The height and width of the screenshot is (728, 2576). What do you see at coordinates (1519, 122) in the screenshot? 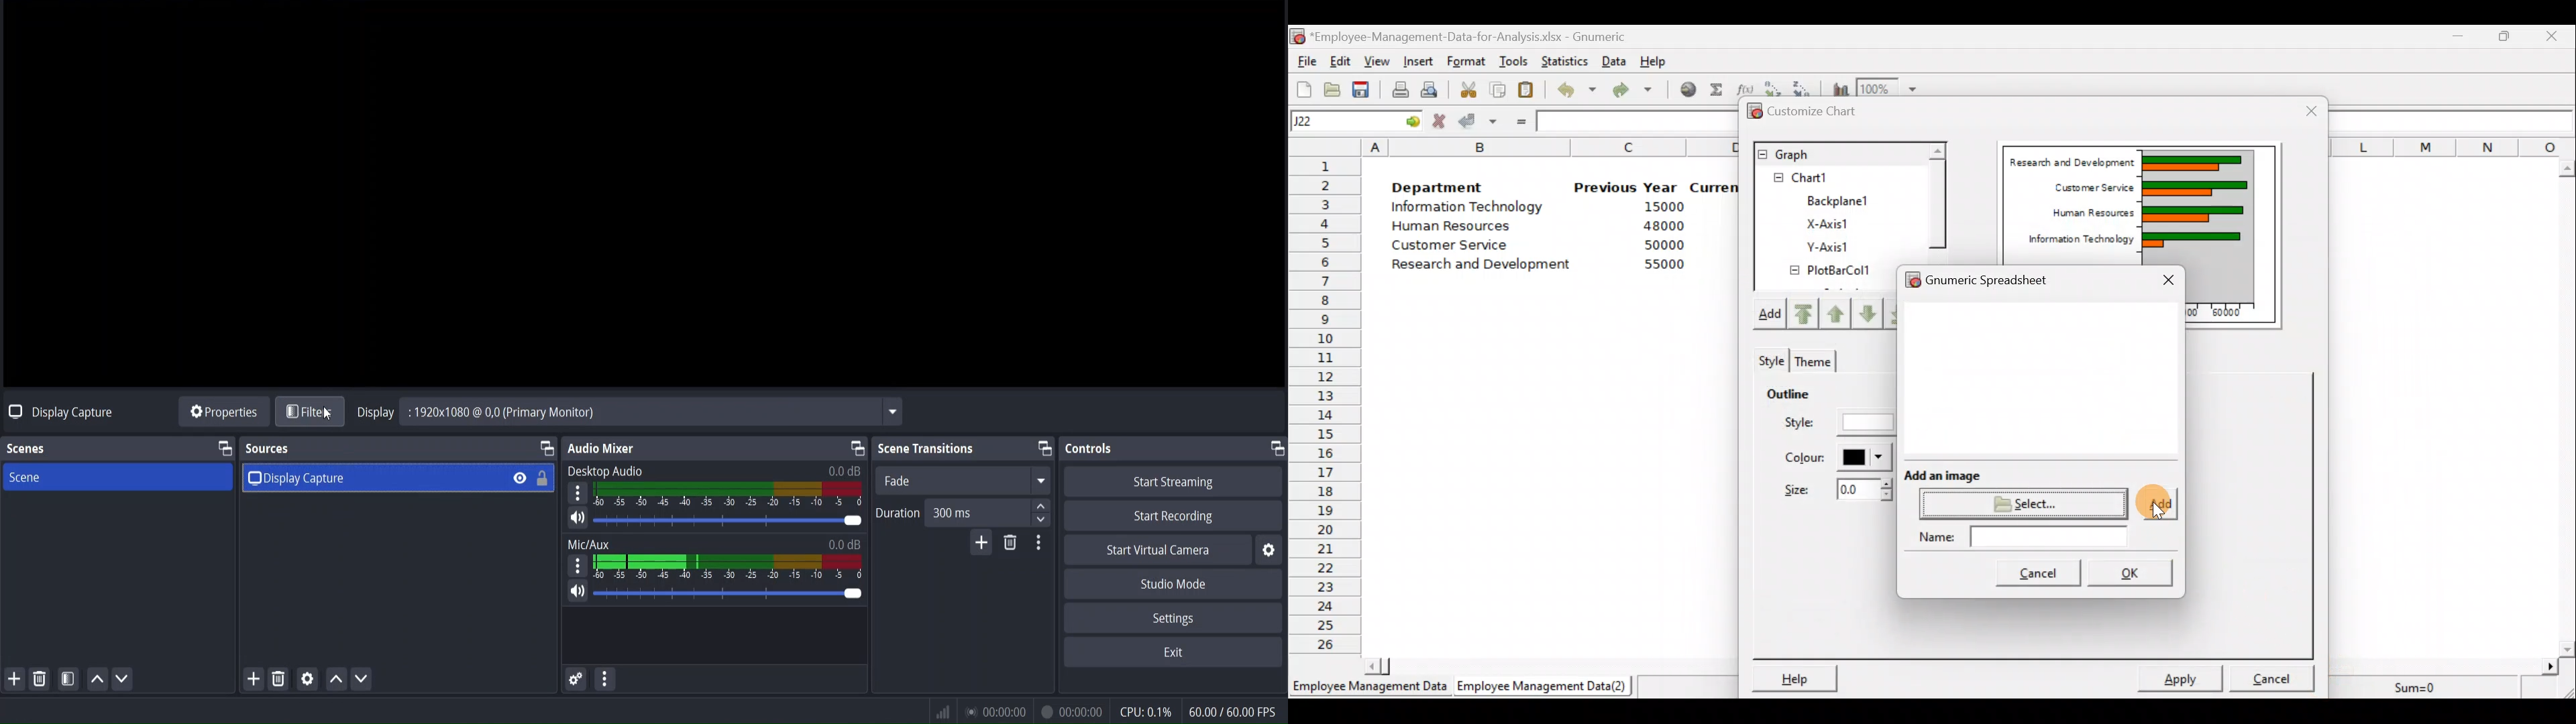
I see `Enter formula` at bounding box center [1519, 122].